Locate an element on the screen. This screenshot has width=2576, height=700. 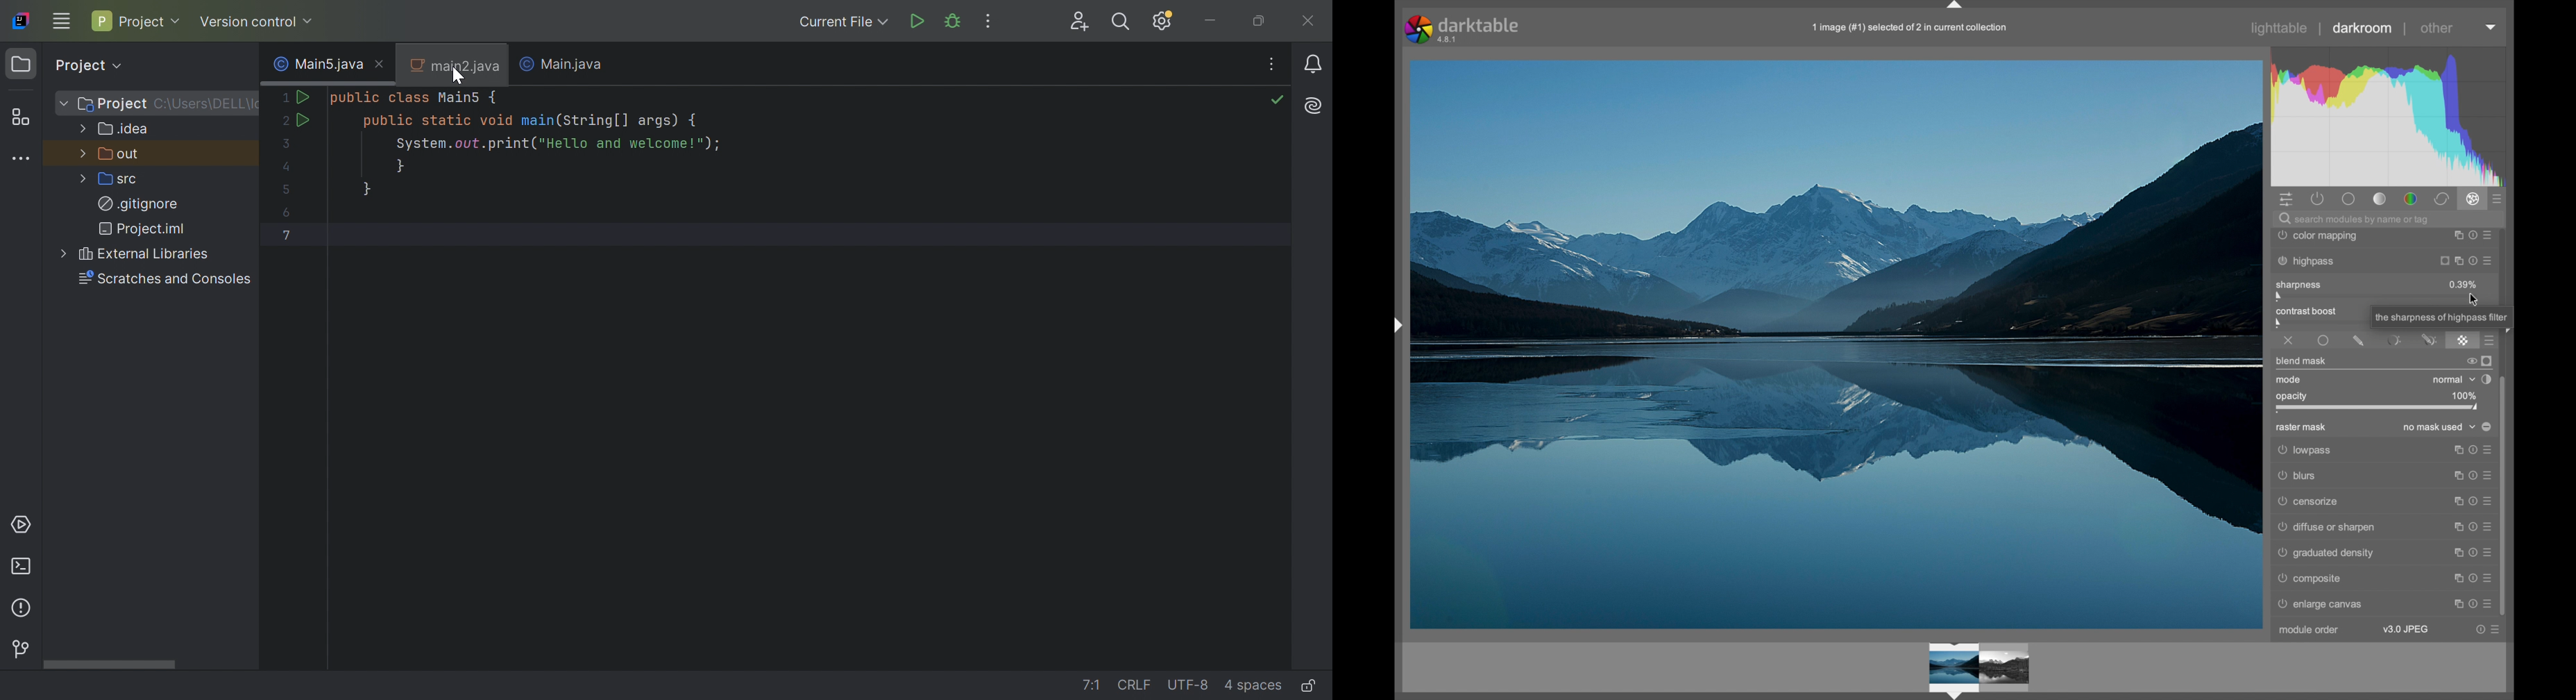
toggle polarity of drawn mask is located at coordinates (2487, 426).